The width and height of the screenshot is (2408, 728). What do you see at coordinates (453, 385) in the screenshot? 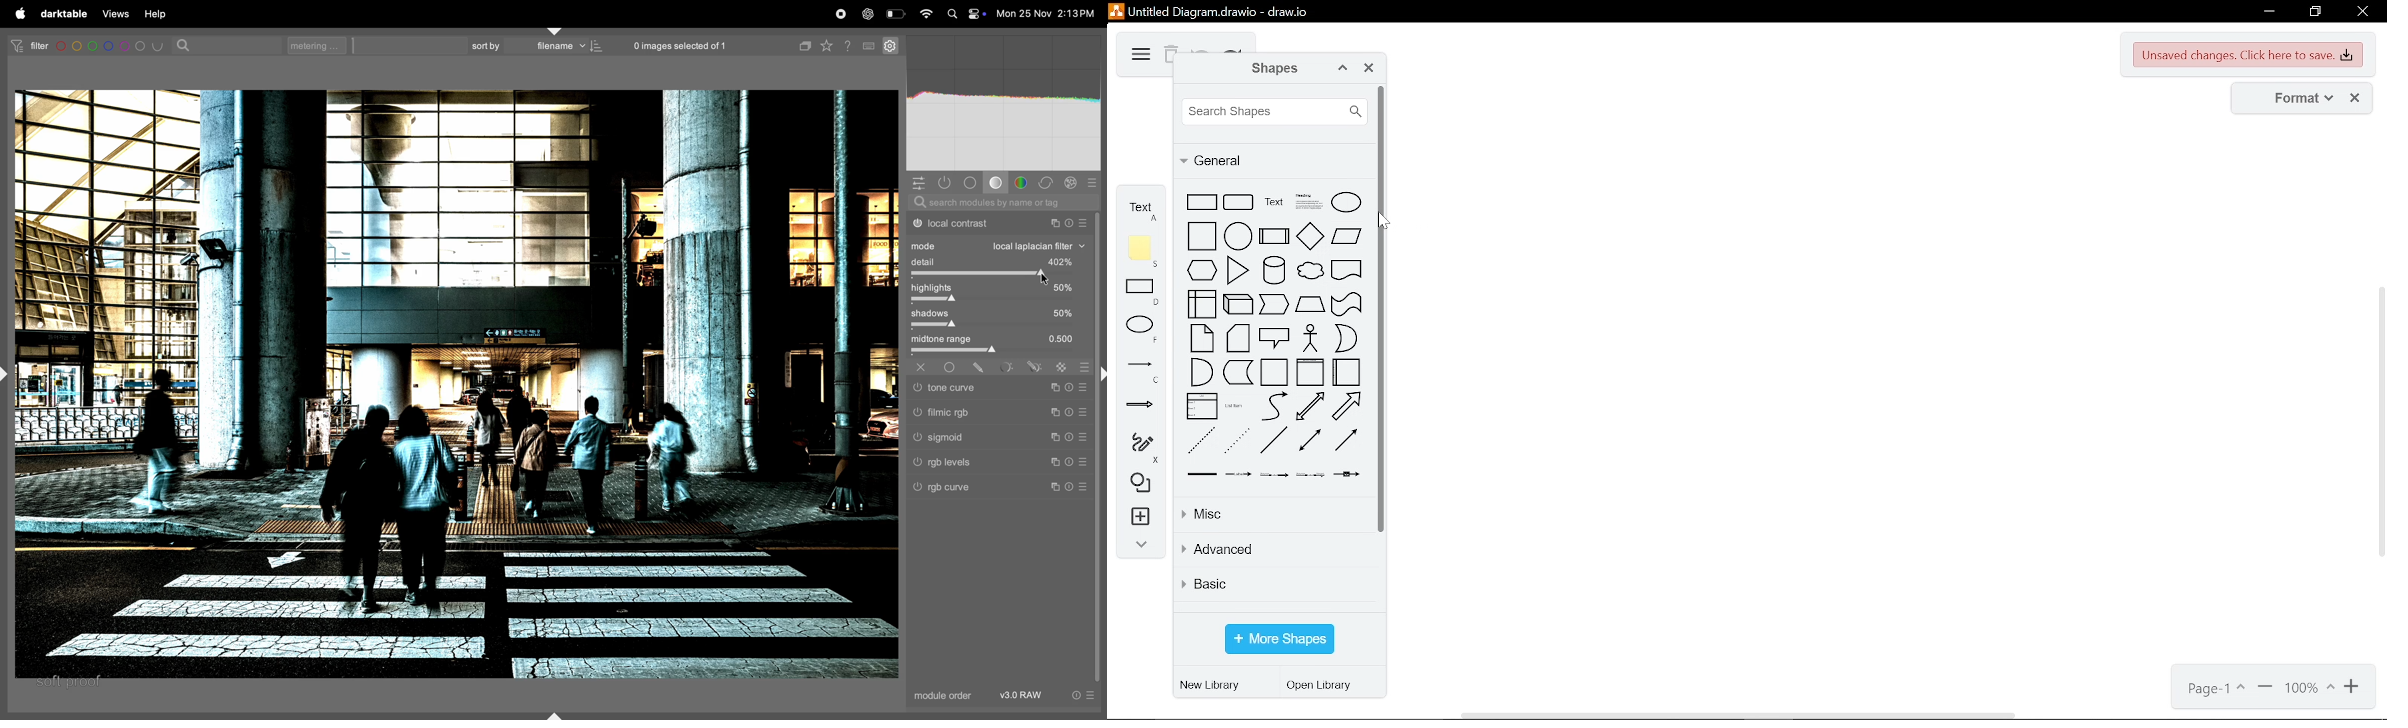
I see `image` at bounding box center [453, 385].